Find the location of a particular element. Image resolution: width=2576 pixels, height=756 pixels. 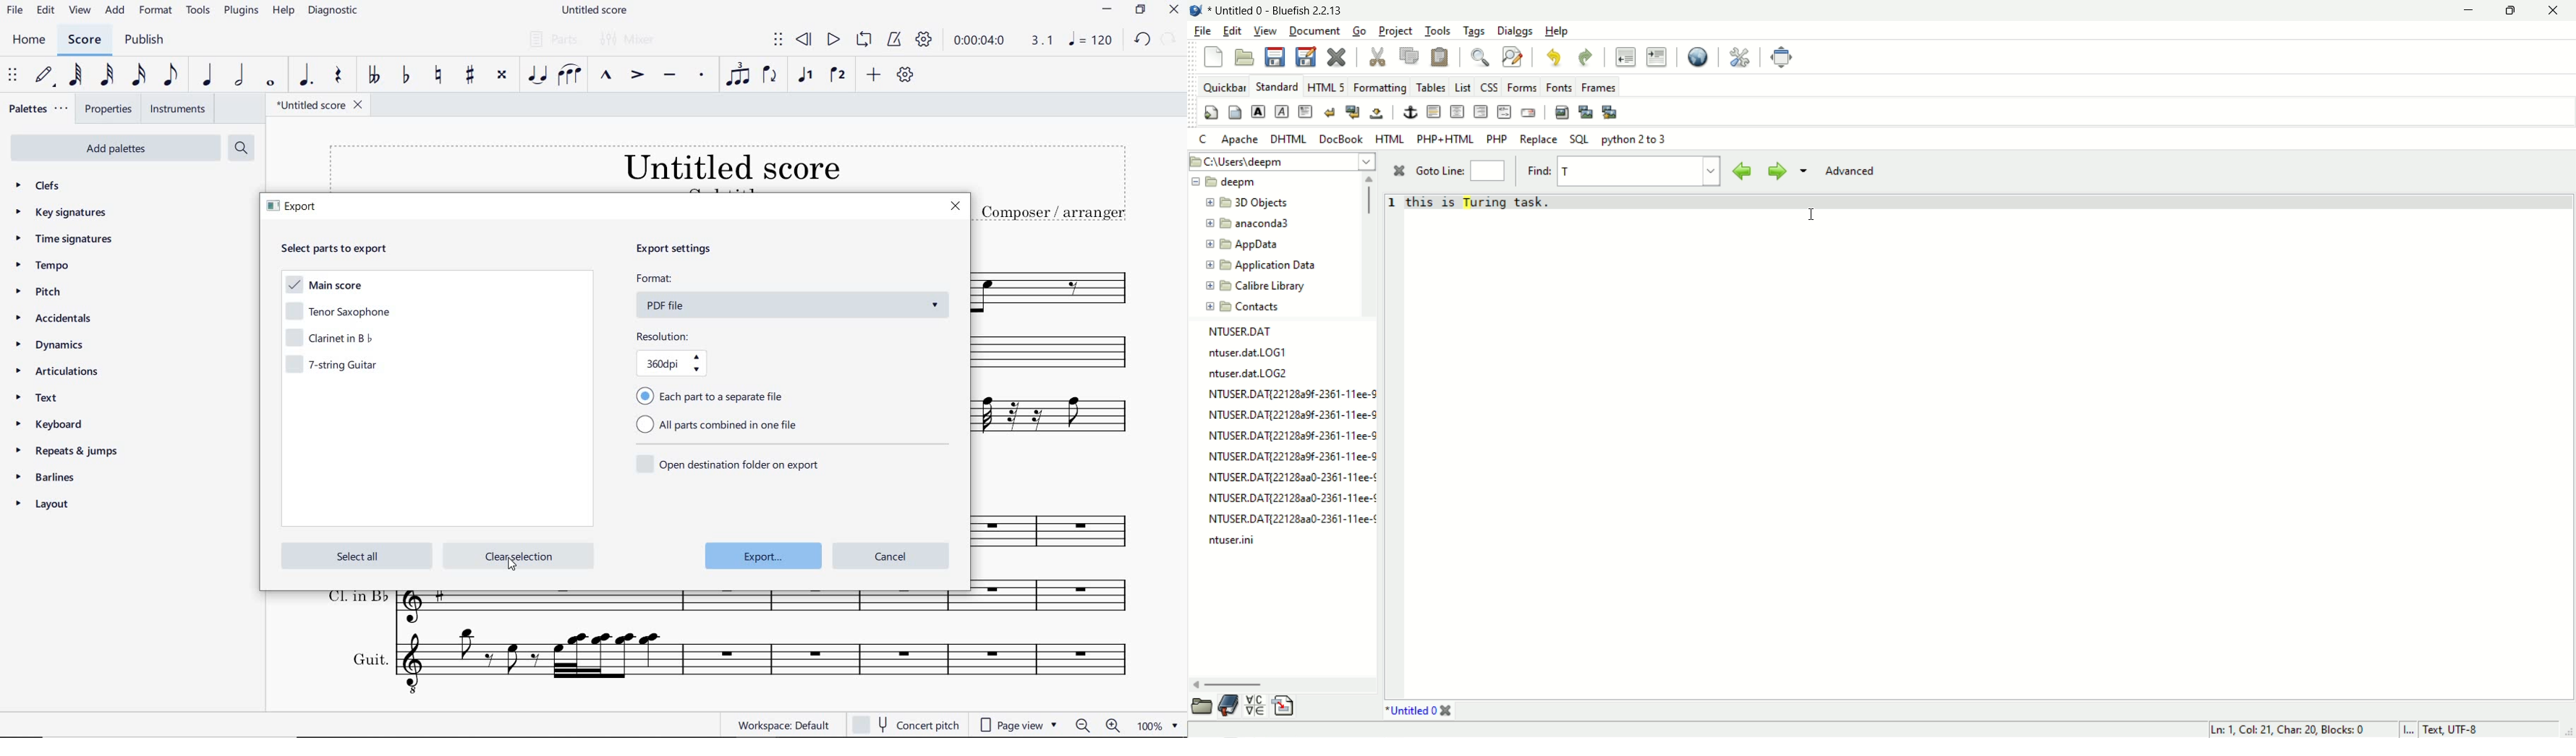

close is located at coordinates (1338, 59).